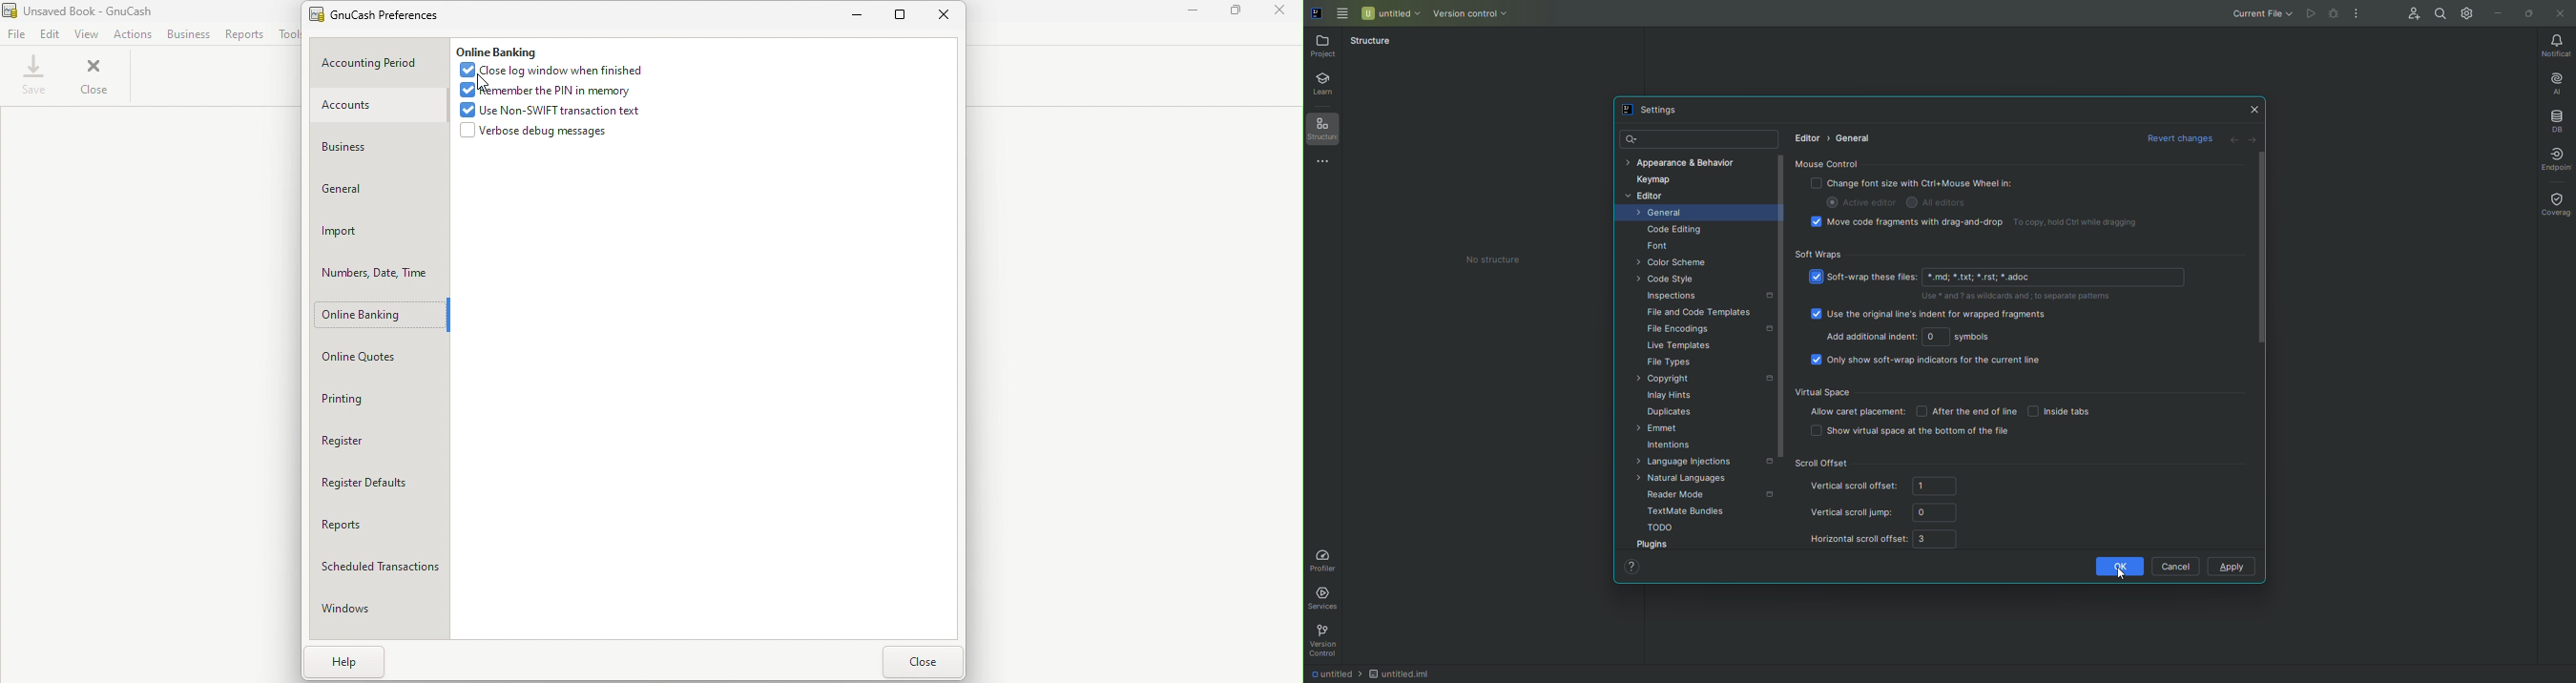 The width and height of the screenshot is (2576, 700). What do you see at coordinates (377, 107) in the screenshot?
I see `Account` at bounding box center [377, 107].